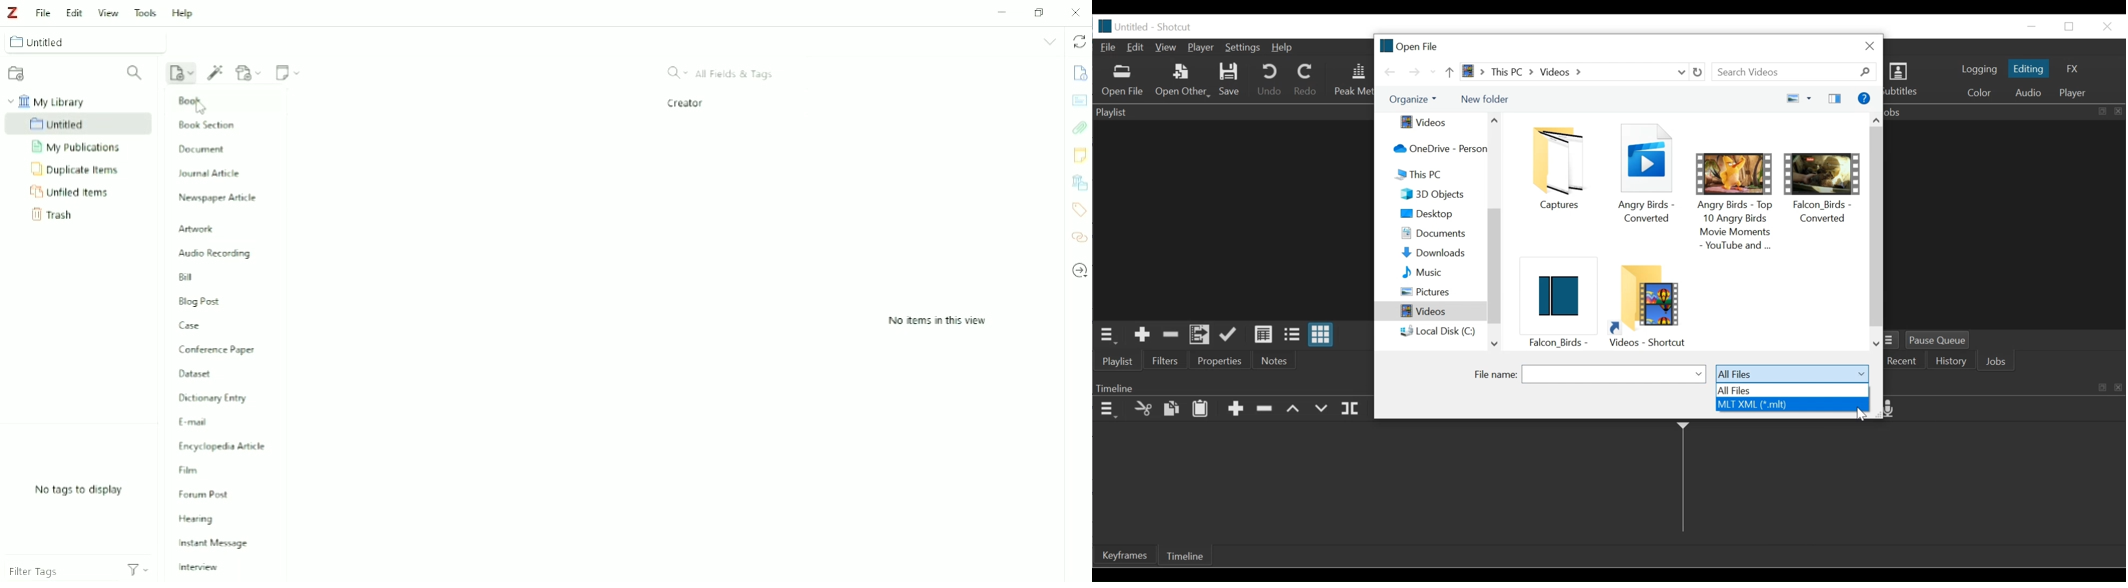 This screenshot has height=588, width=2128. Describe the element at coordinates (216, 543) in the screenshot. I see `Instant Message` at that location.